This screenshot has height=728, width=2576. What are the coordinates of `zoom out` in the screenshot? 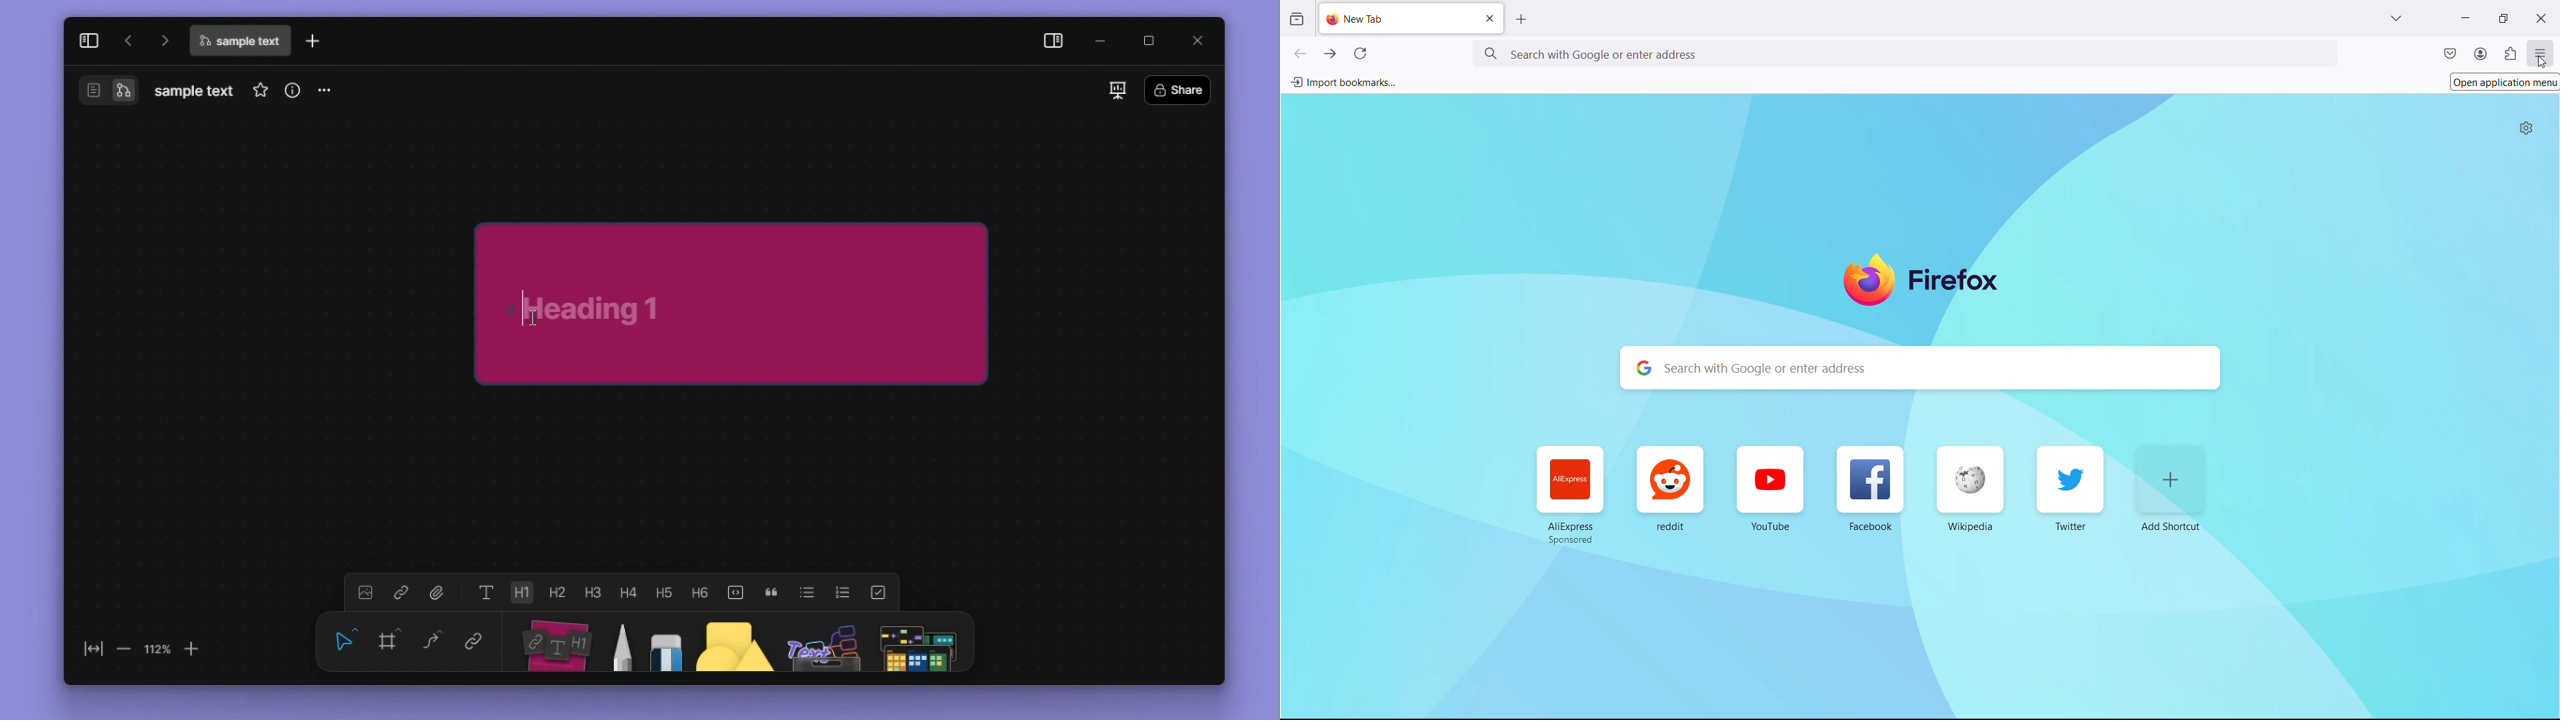 It's located at (125, 650).